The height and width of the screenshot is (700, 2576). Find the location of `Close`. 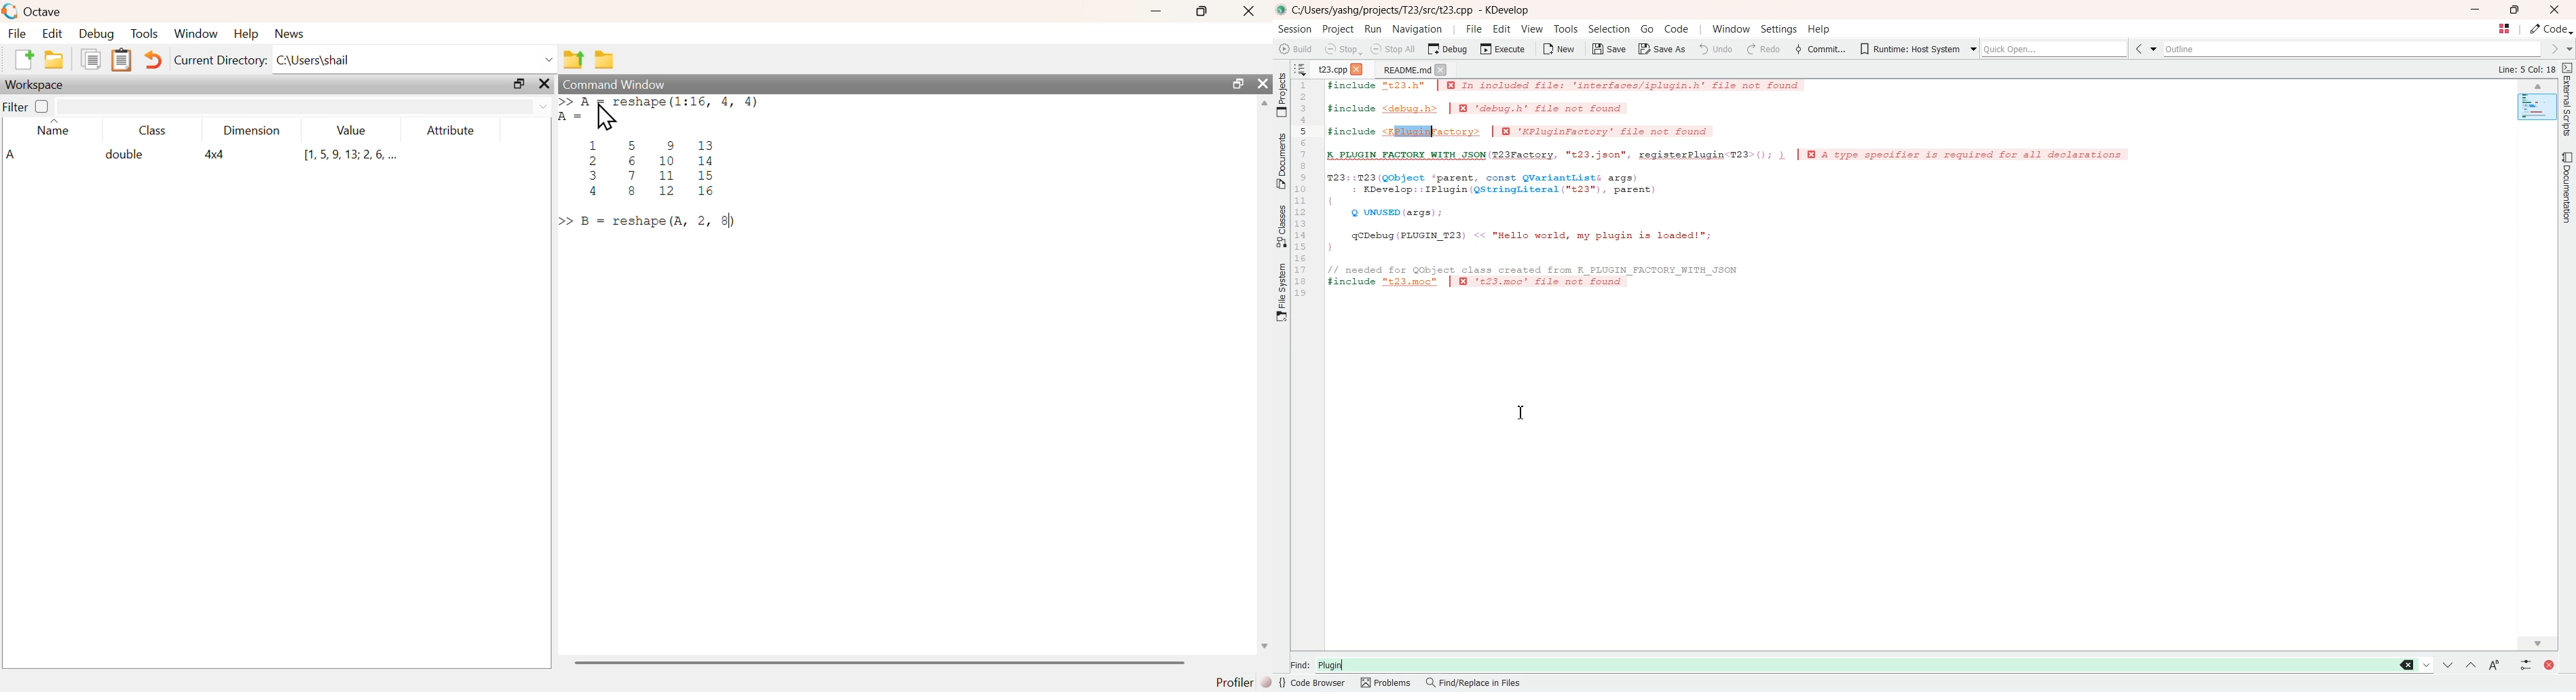

Close is located at coordinates (2554, 9).